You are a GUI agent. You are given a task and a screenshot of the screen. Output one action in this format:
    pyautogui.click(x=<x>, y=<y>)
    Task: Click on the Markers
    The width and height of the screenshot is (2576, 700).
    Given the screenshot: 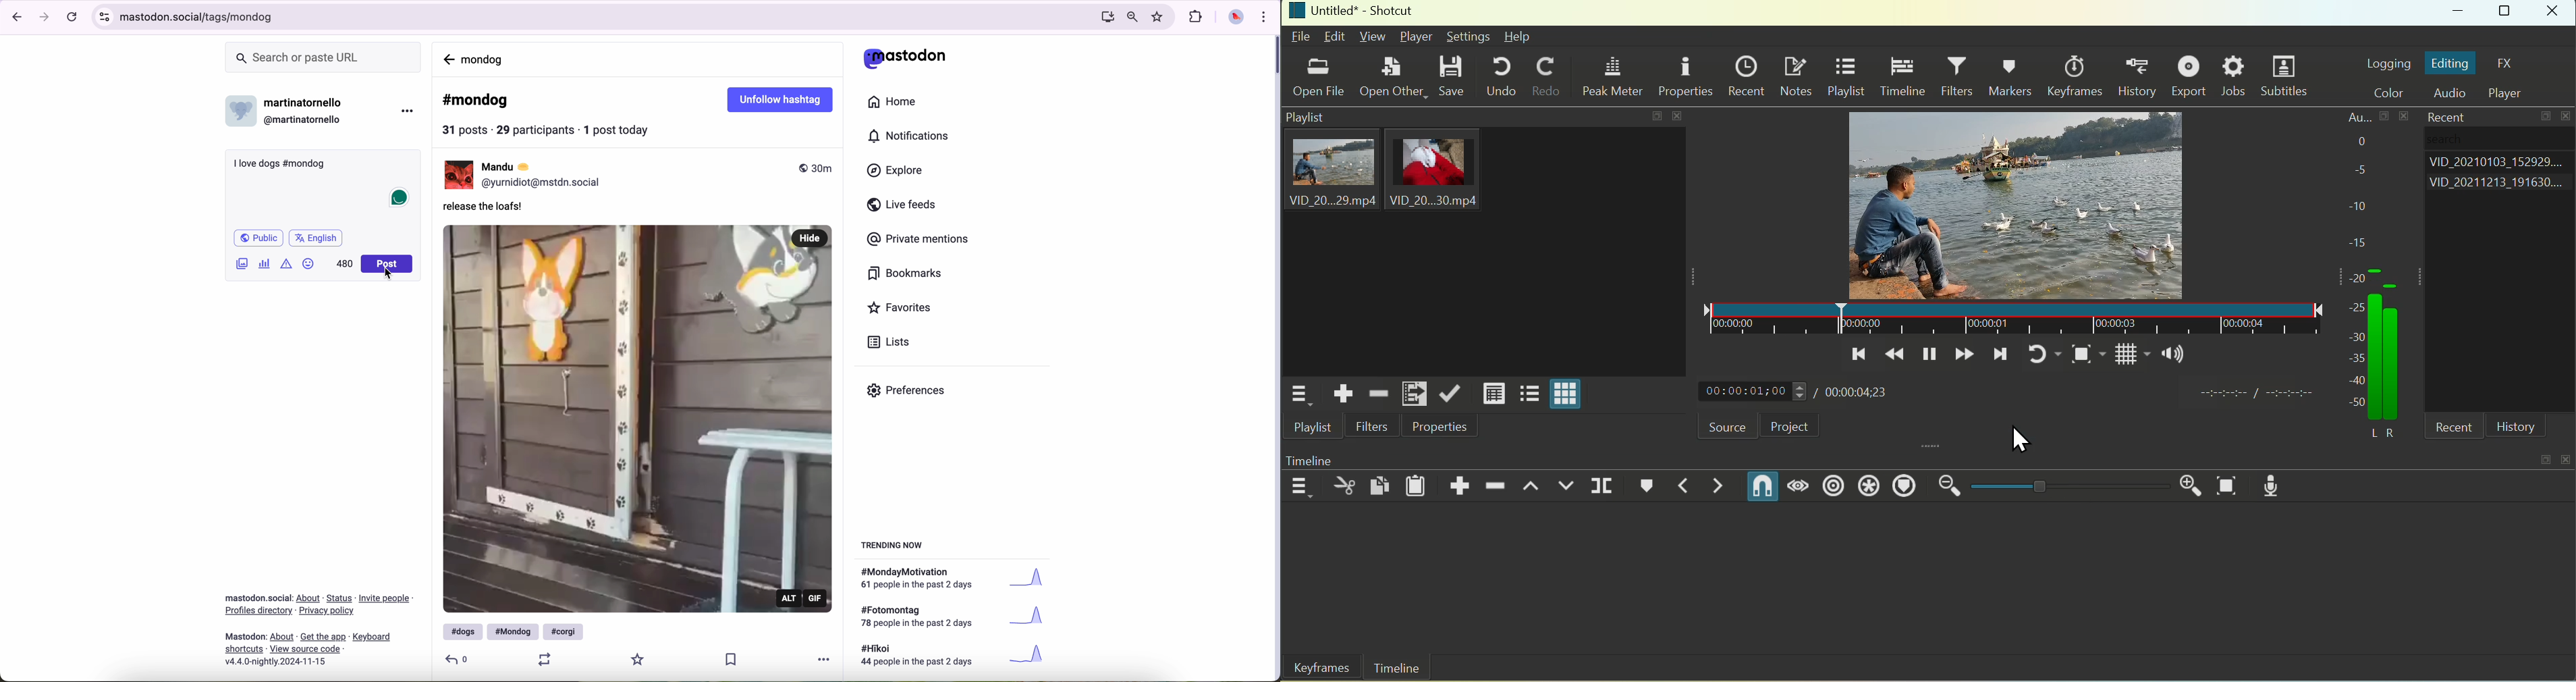 What is the action you would take?
    pyautogui.click(x=2013, y=75)
    